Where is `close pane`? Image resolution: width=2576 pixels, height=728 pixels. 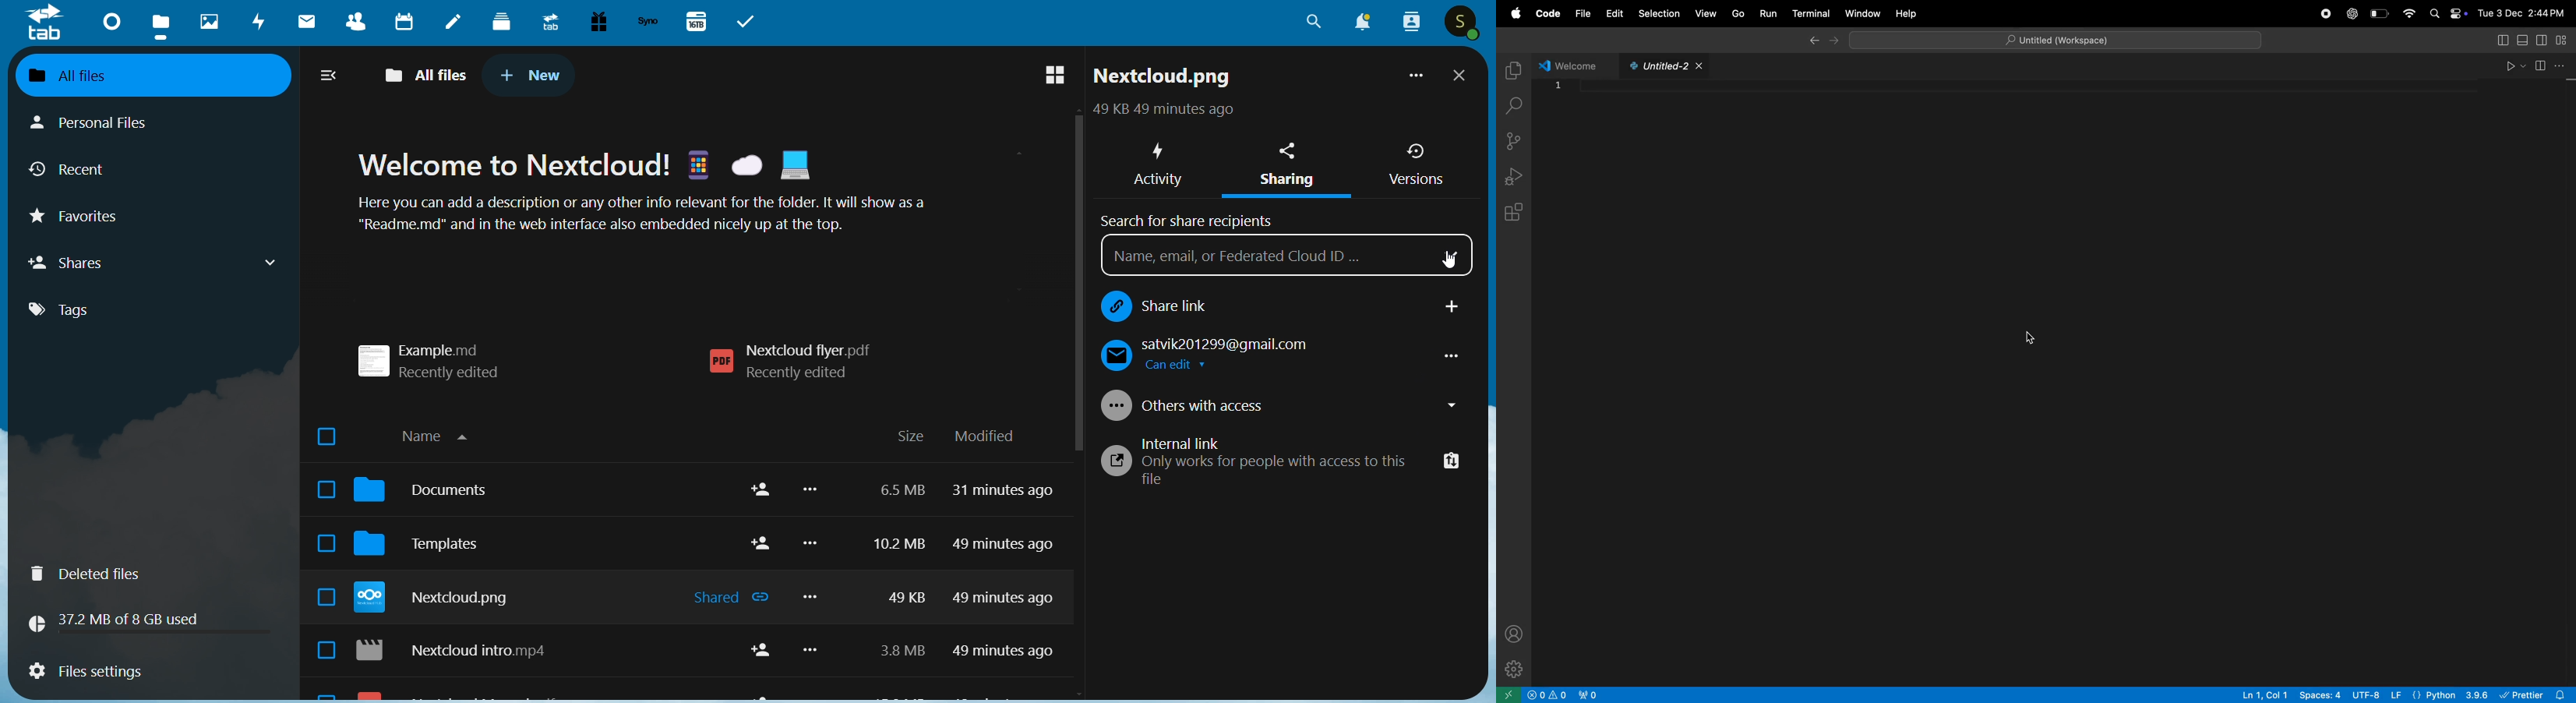
close pane is located at coordinates (1460, 77).